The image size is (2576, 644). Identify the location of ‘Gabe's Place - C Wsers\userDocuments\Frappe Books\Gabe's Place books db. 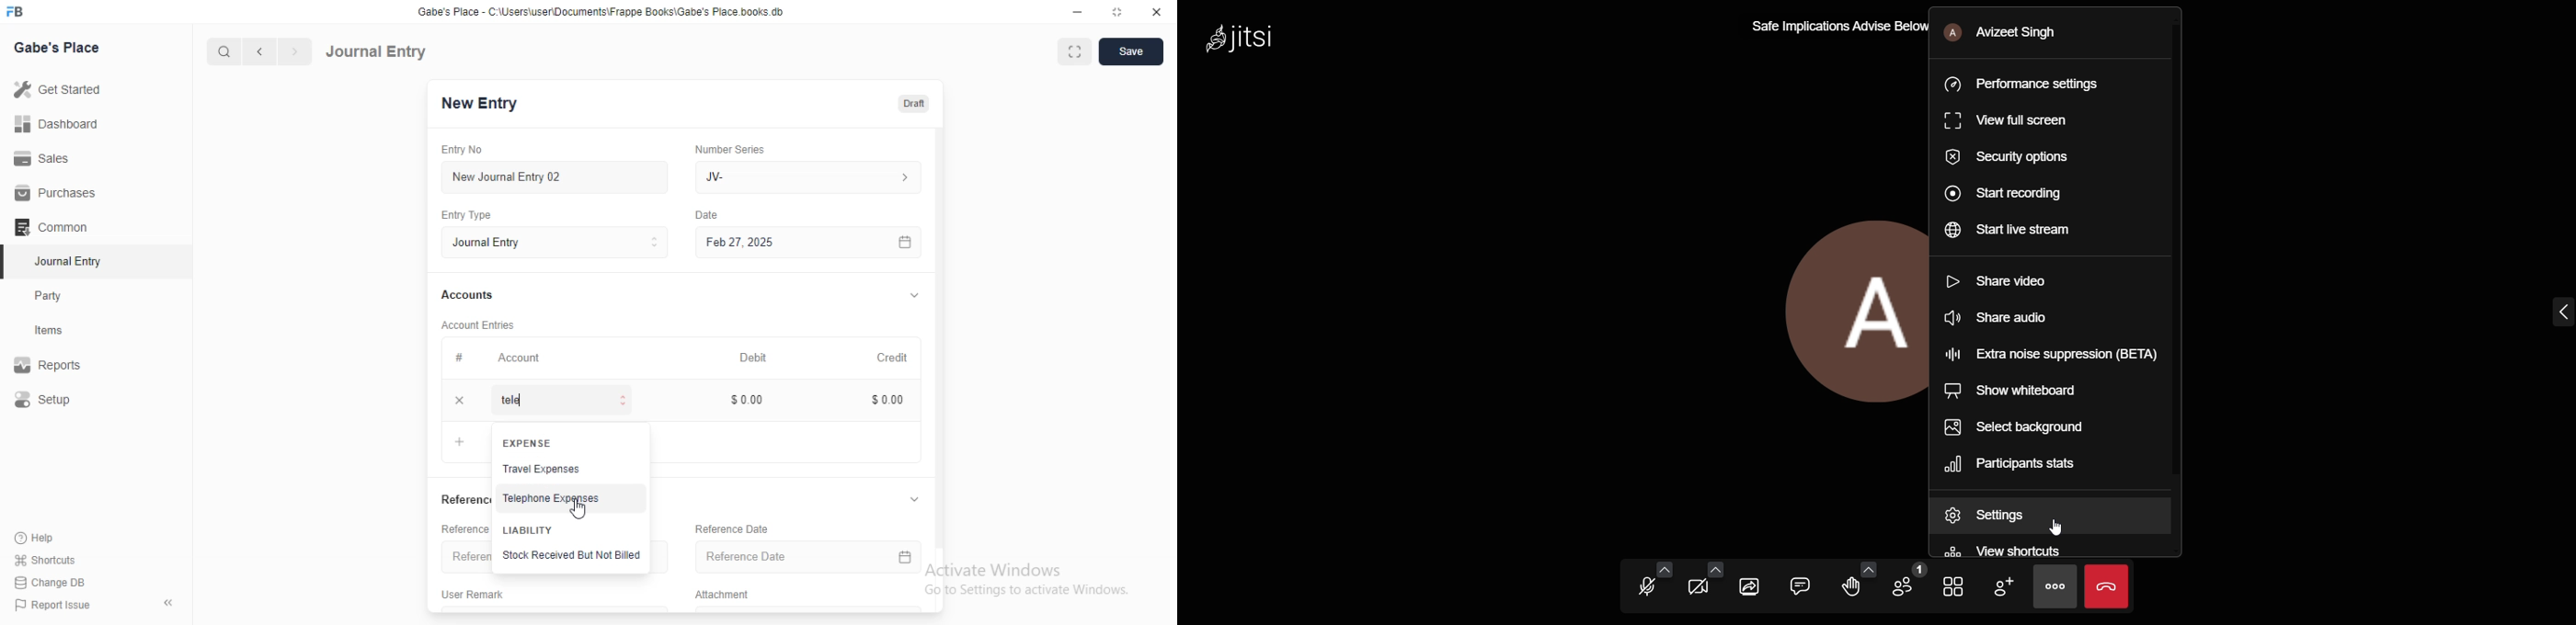
(606, 10).